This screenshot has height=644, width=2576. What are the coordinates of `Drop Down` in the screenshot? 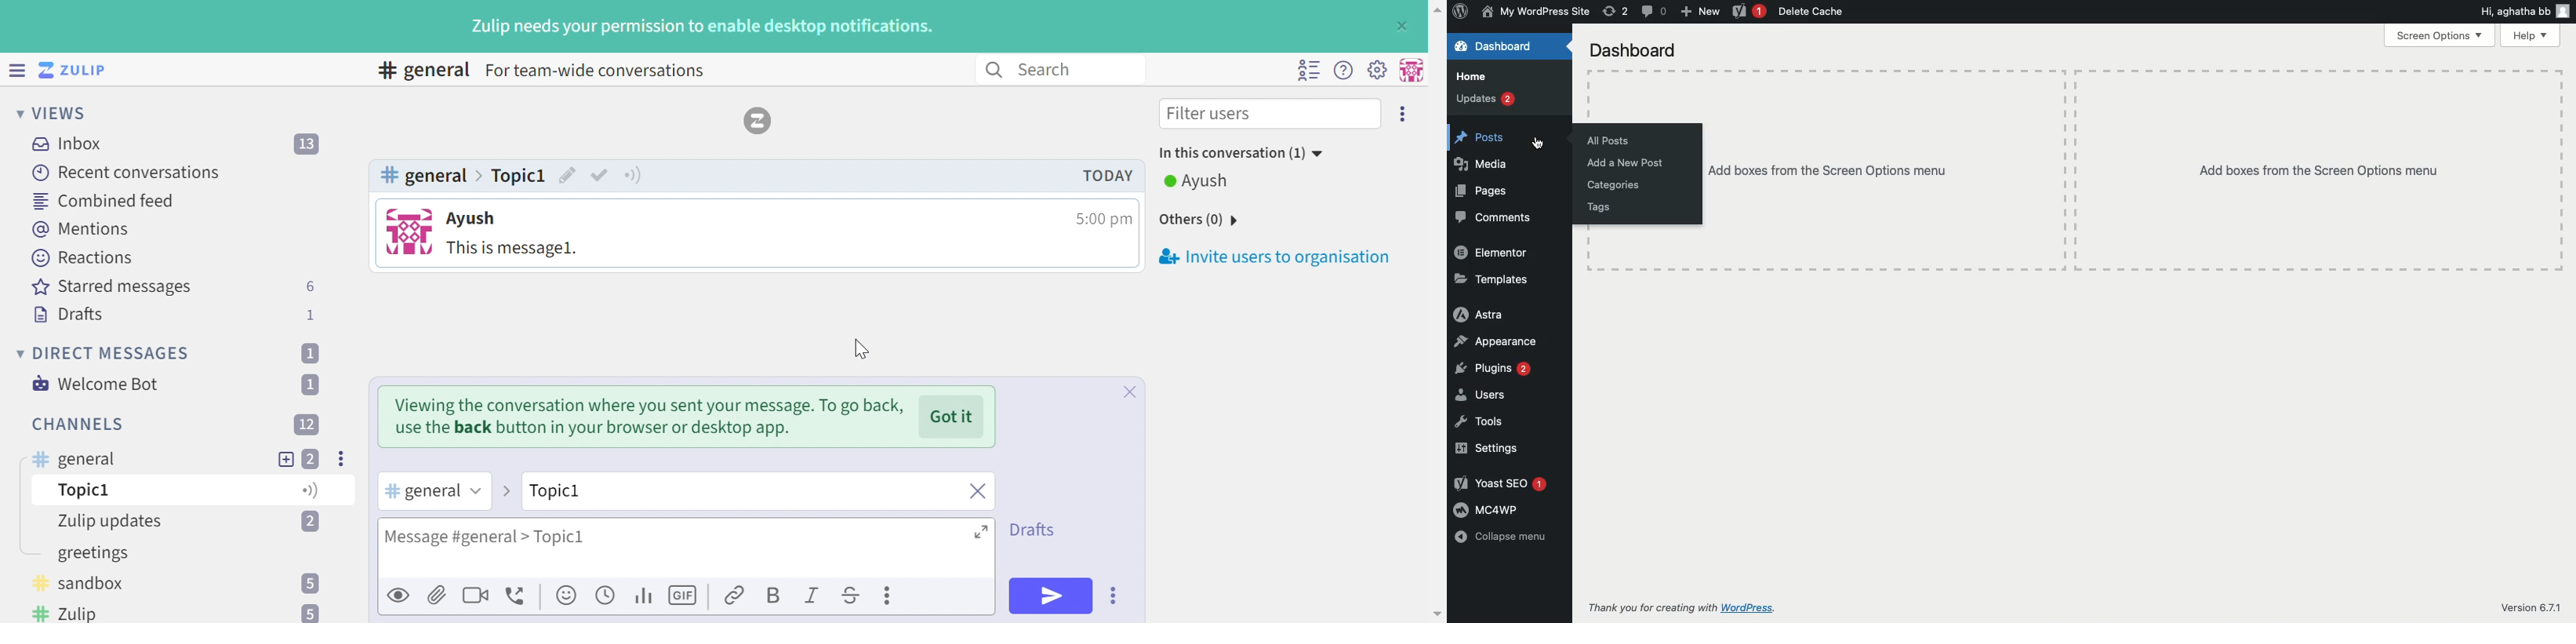 It's located at (1237, 221).